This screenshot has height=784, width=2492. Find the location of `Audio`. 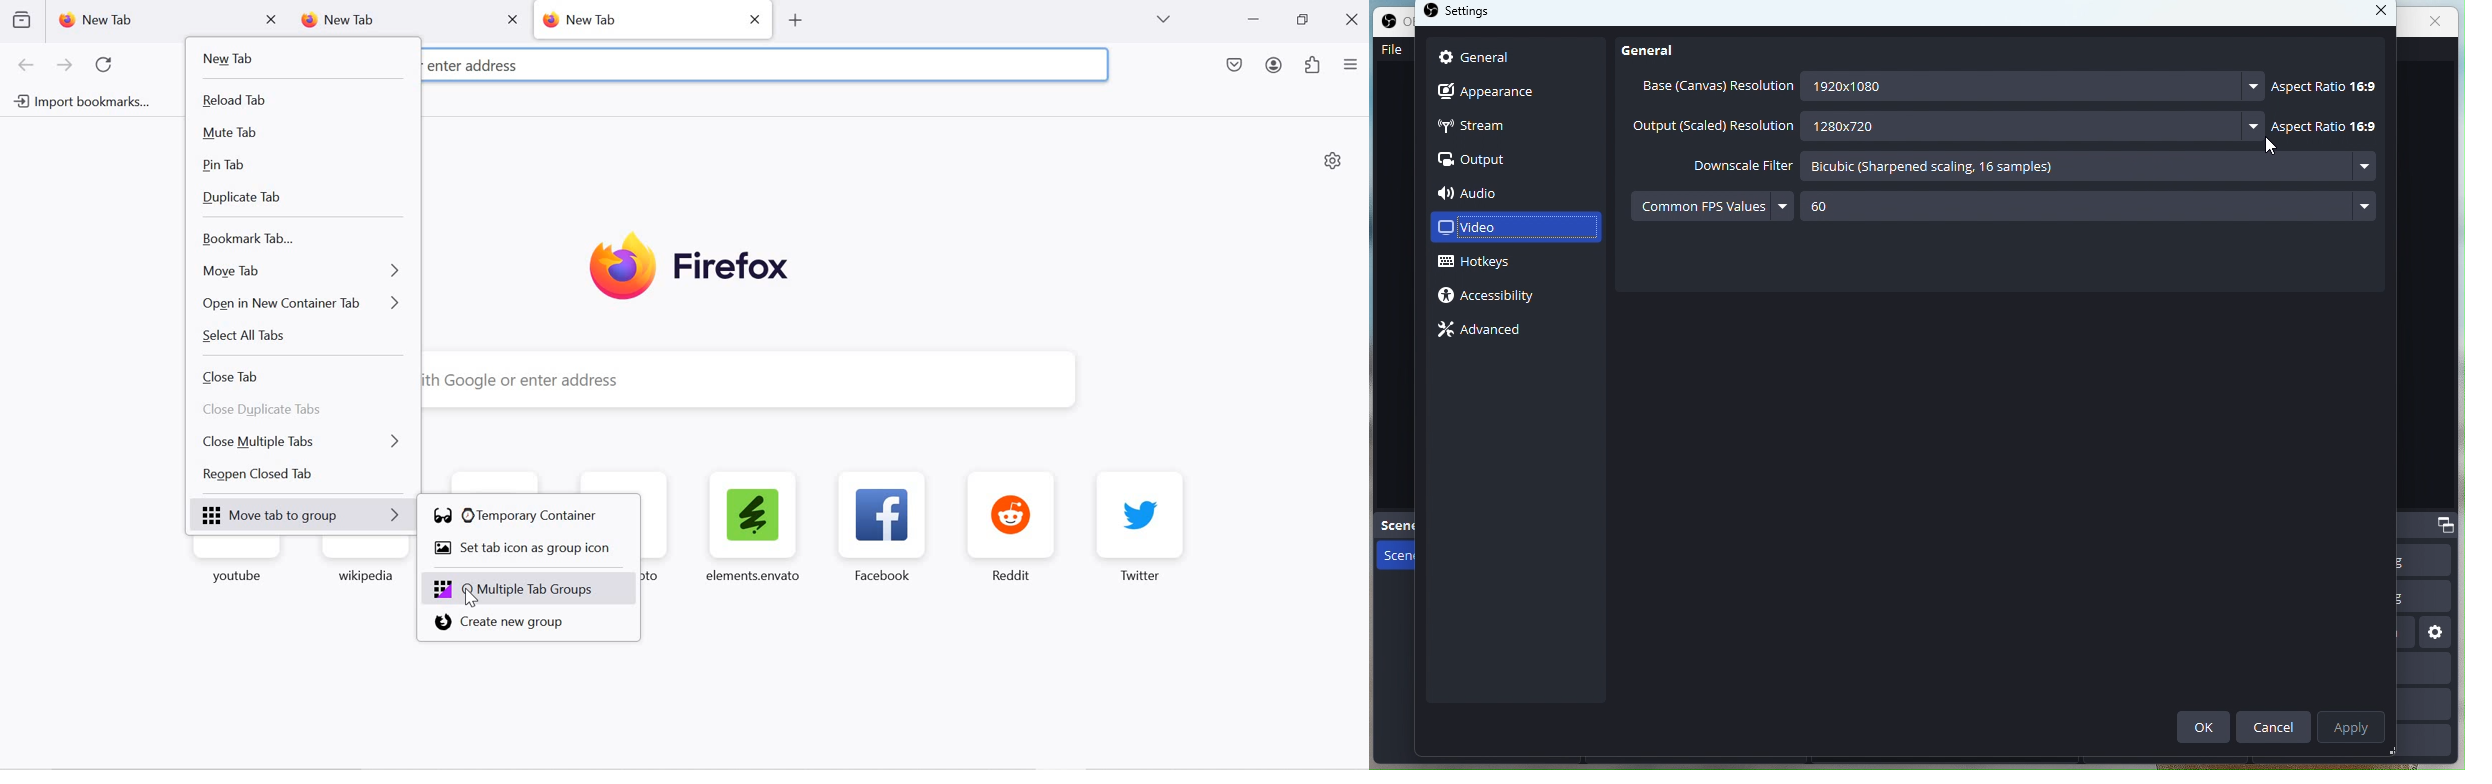

Audio is located at coordinates (1501, 193).